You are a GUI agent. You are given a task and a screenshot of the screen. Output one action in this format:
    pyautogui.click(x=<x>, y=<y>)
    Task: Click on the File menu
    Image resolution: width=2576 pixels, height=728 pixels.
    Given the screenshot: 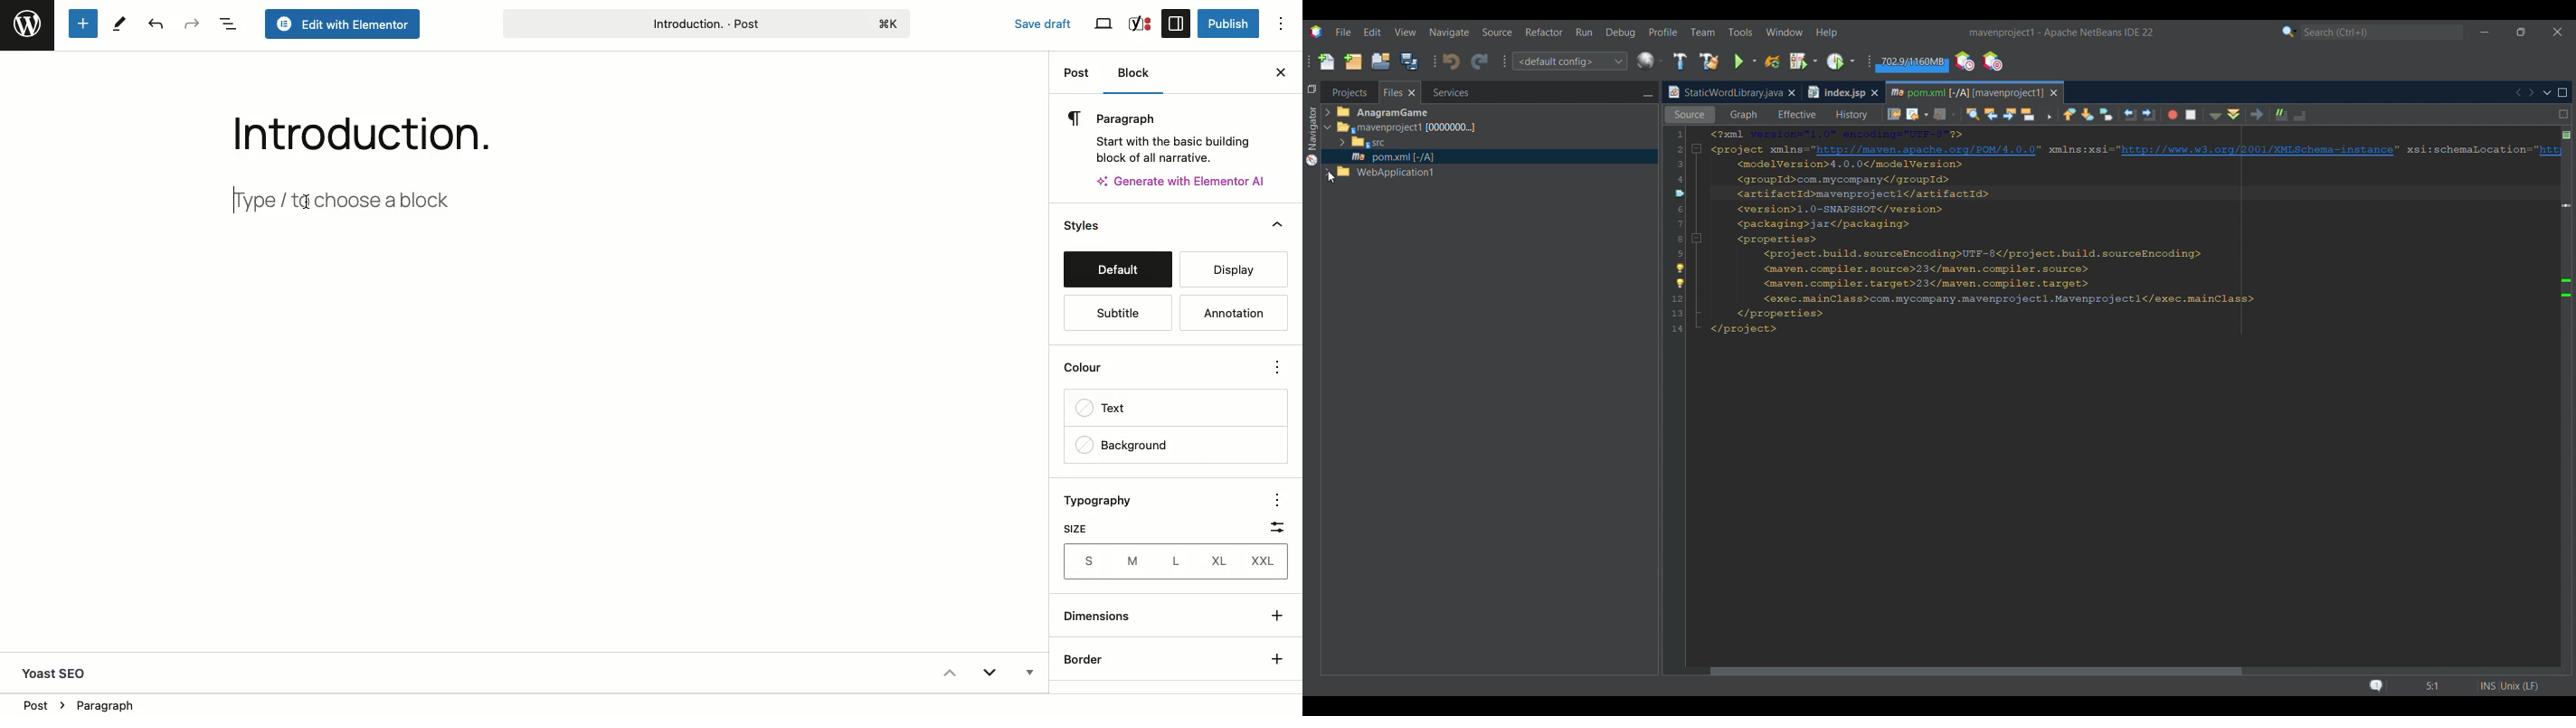 What is the action you would take?
    pyautogui.click(x=1343, y=32)
    